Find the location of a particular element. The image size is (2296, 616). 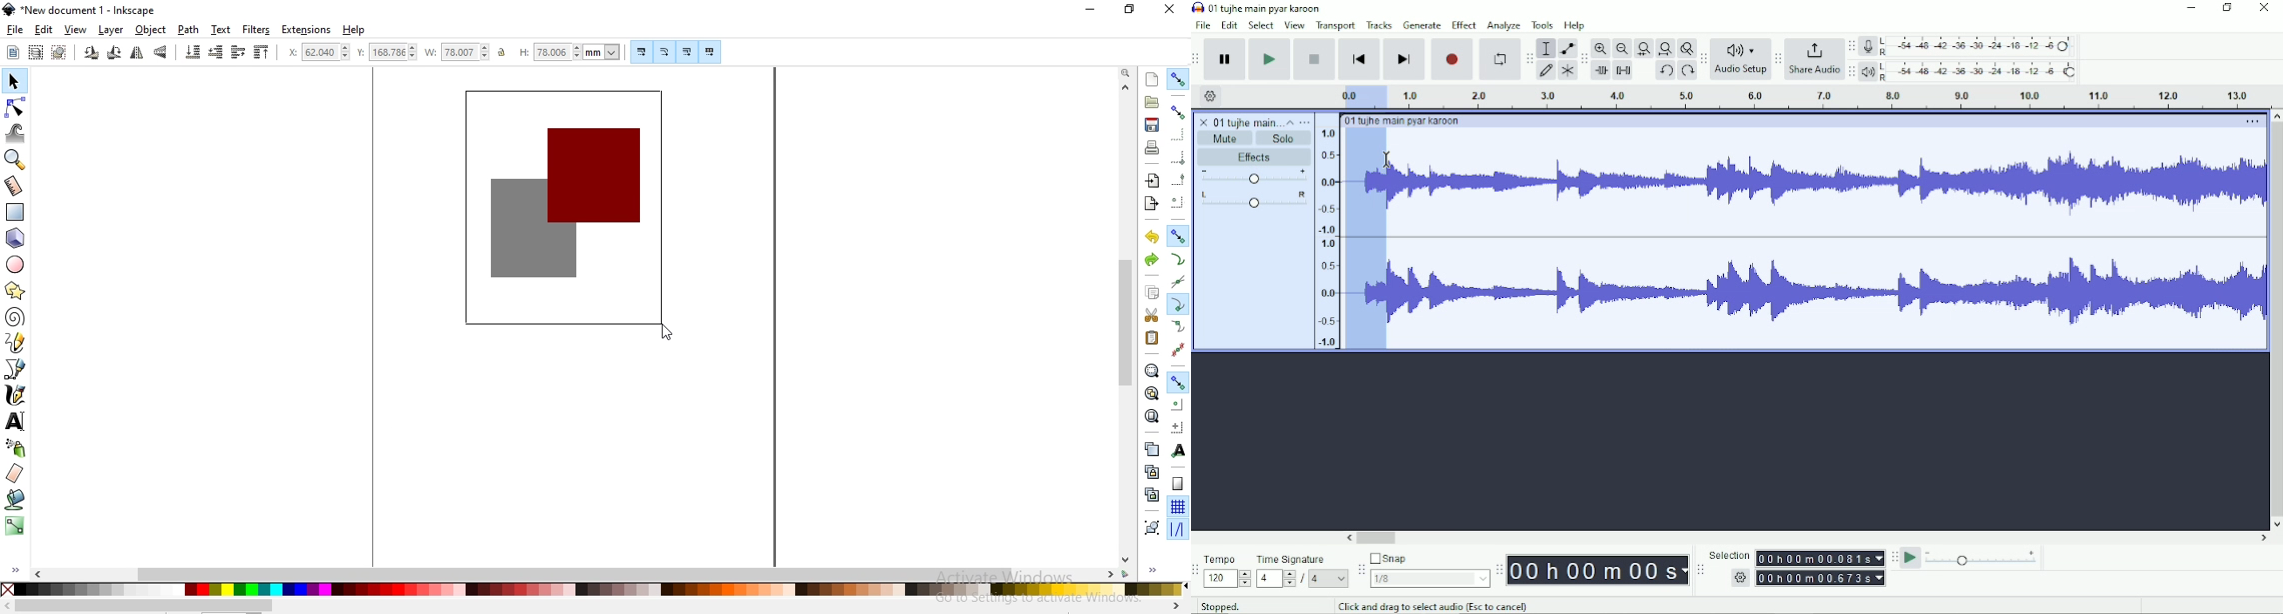

Zoom In is located at coordinates (1602, 48).